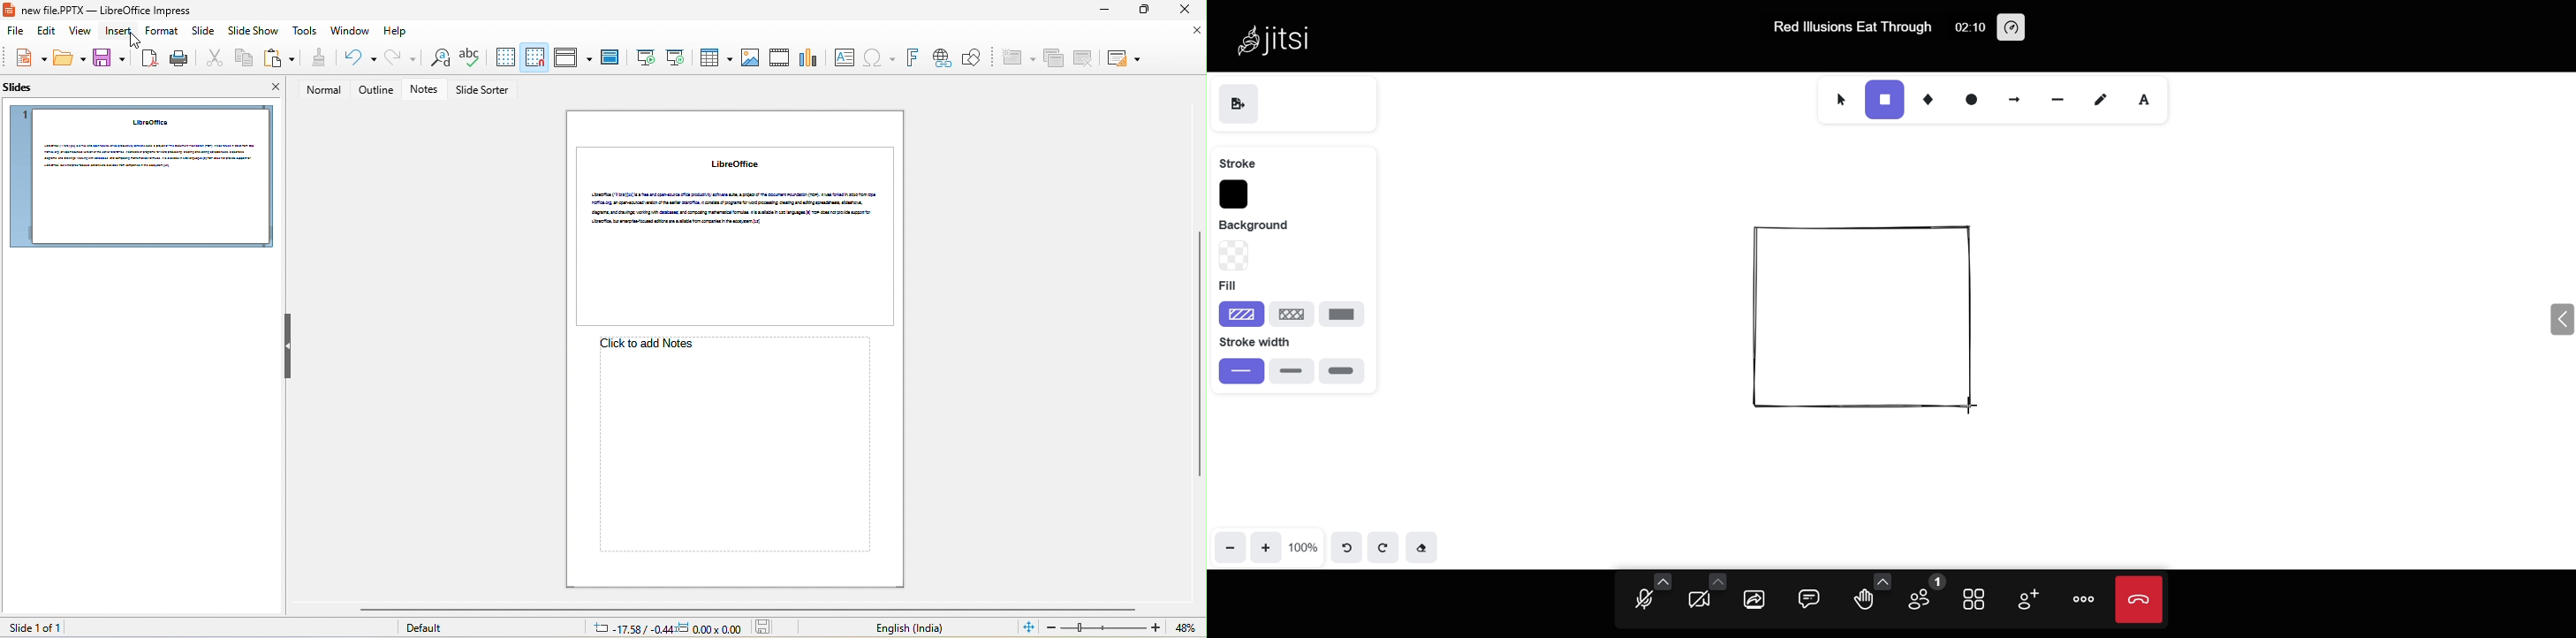 This screenshot has height=644, width=2576. Describe the element at coordinates (941, 58) in the screenshot. I see `hyperlink` at that location.